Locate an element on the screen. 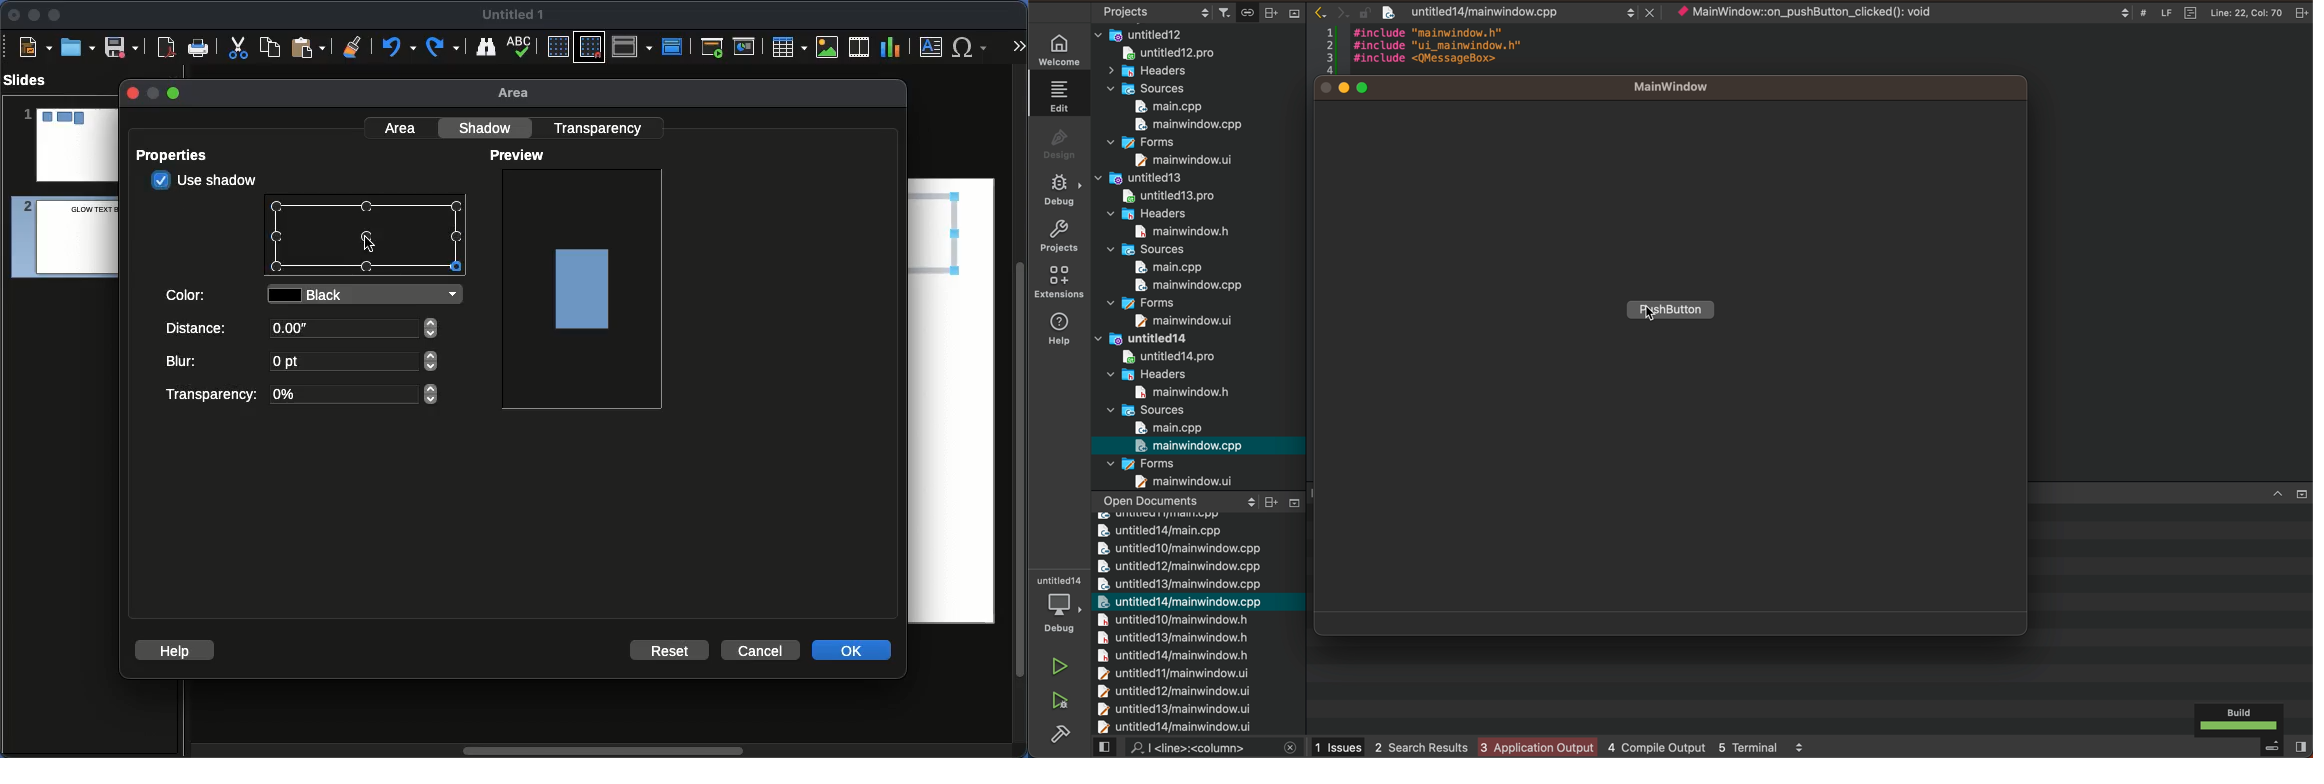  Image is located at coordinates (584, 287).